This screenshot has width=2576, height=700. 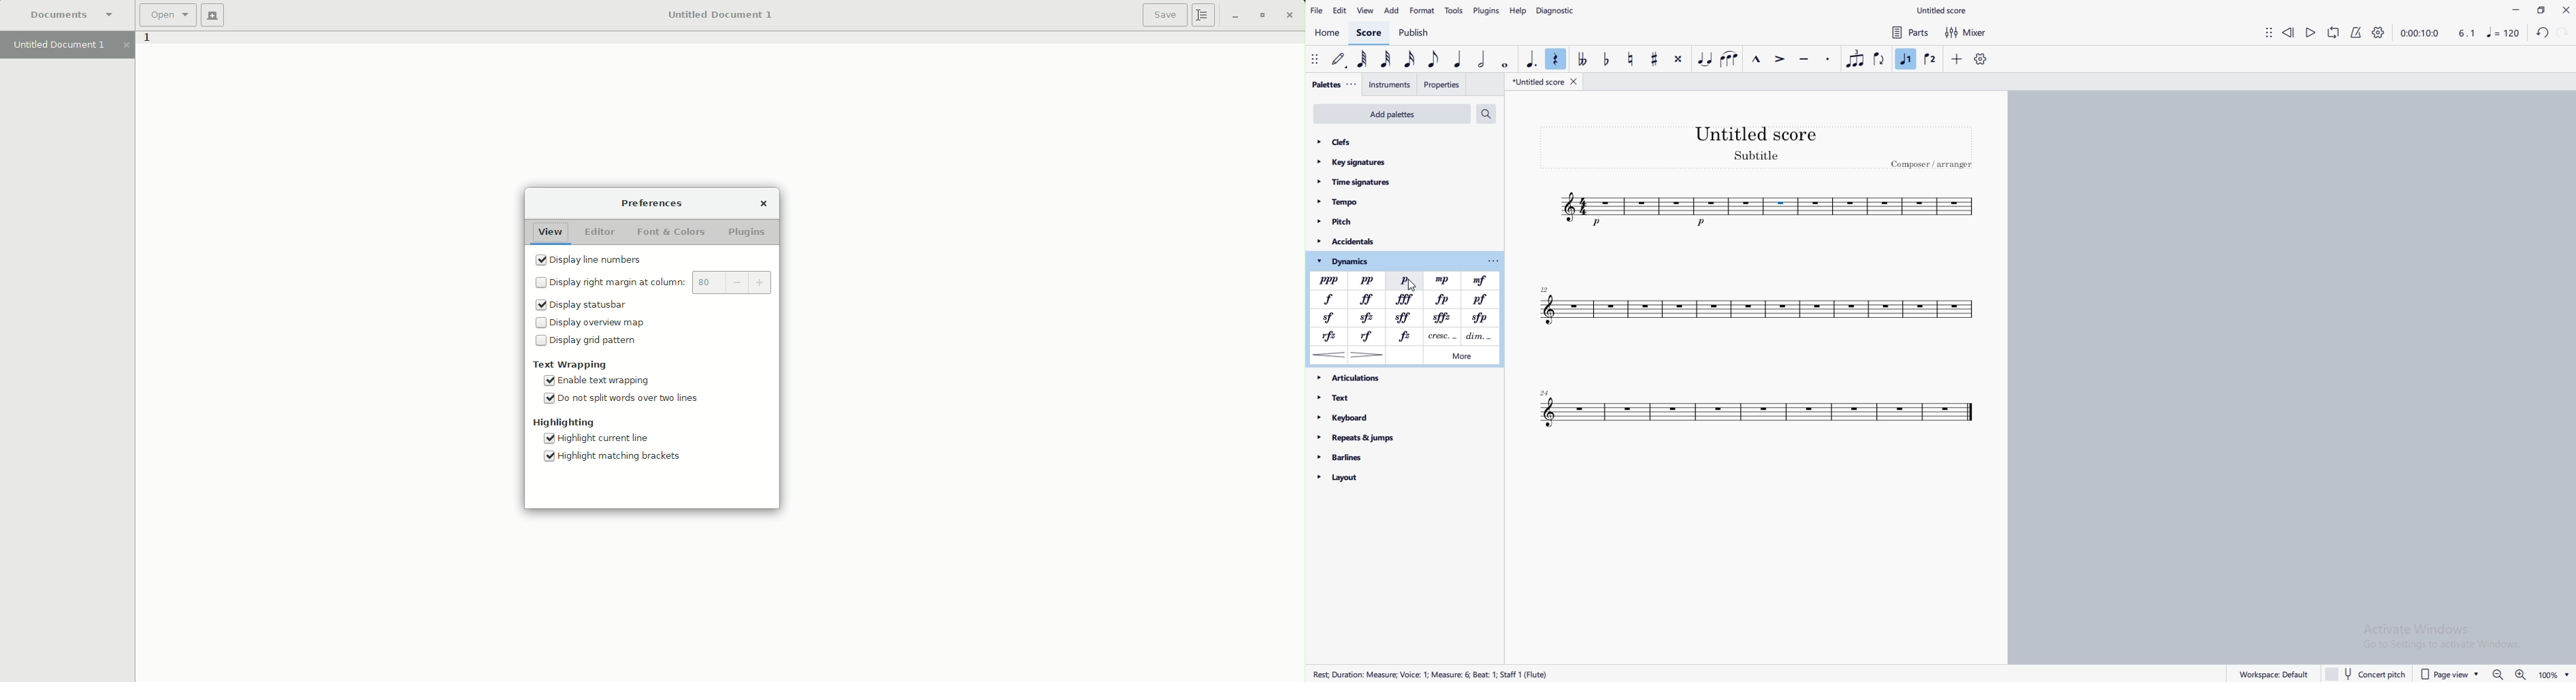 What do you see at coordinates (589, 341) in the screenshot?
I see `Display grid pattern` at bounding box center [589, 341].